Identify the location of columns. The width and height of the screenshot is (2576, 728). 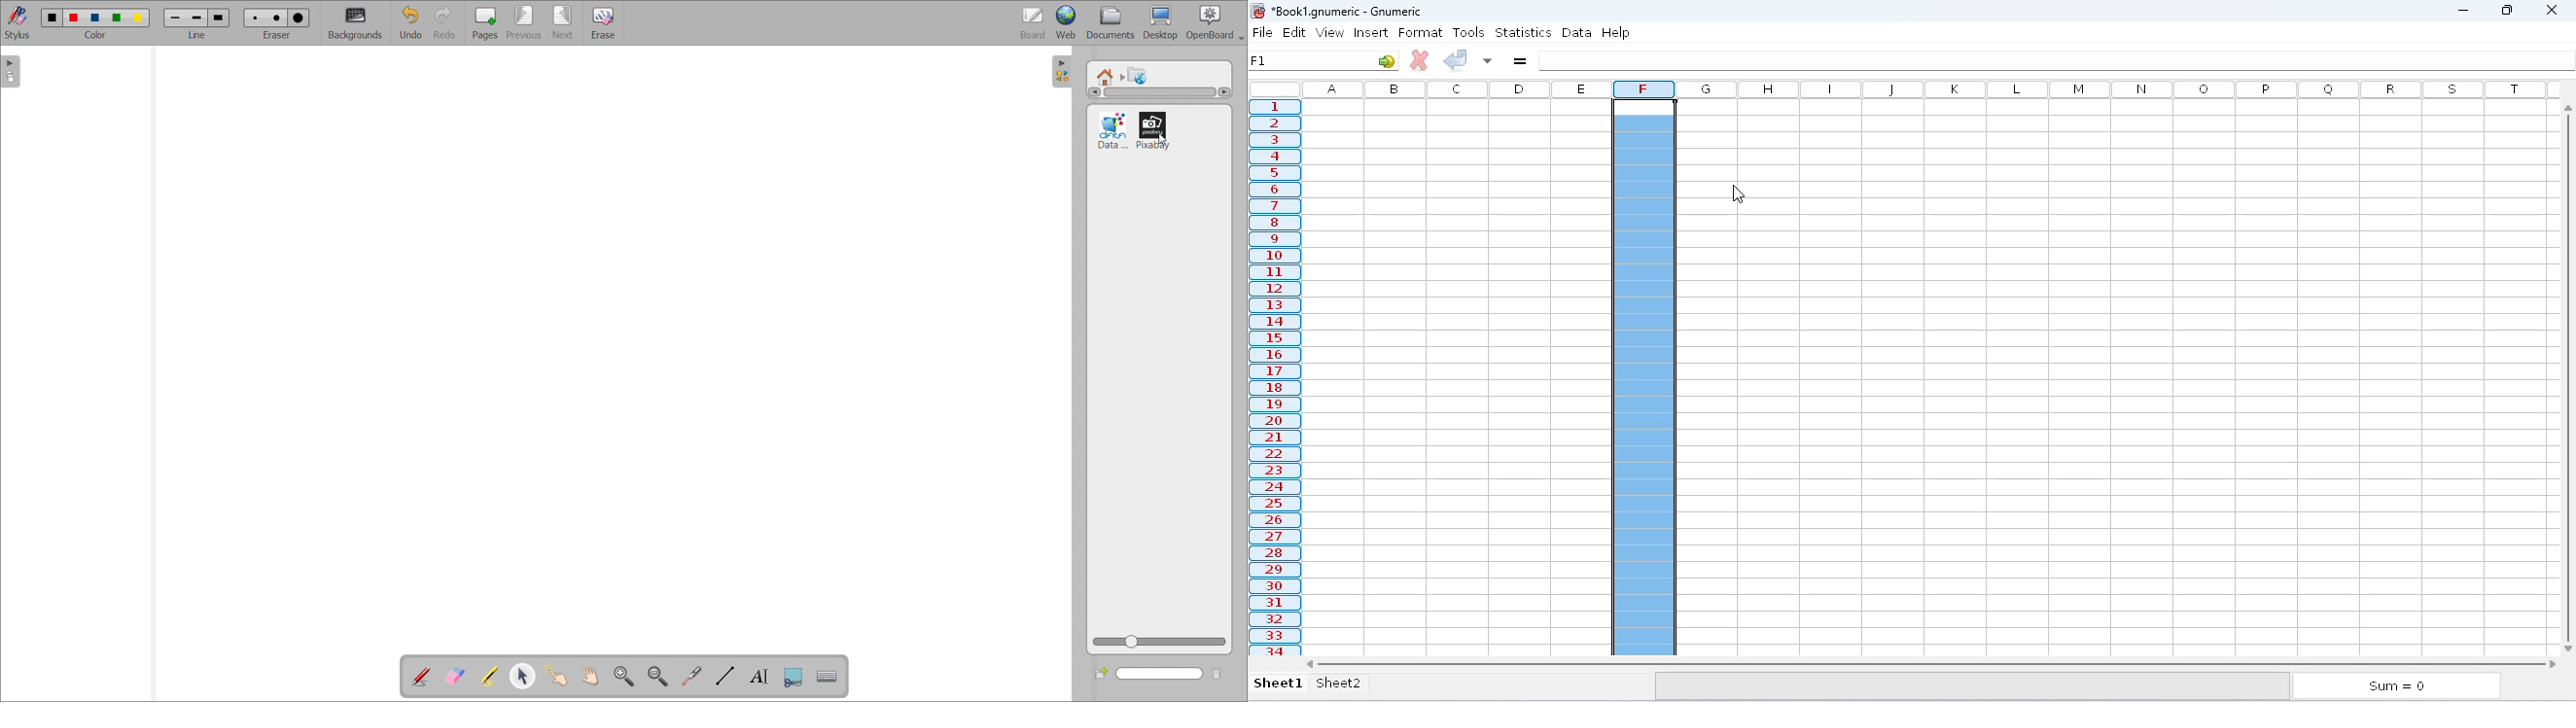
(2115, 90).